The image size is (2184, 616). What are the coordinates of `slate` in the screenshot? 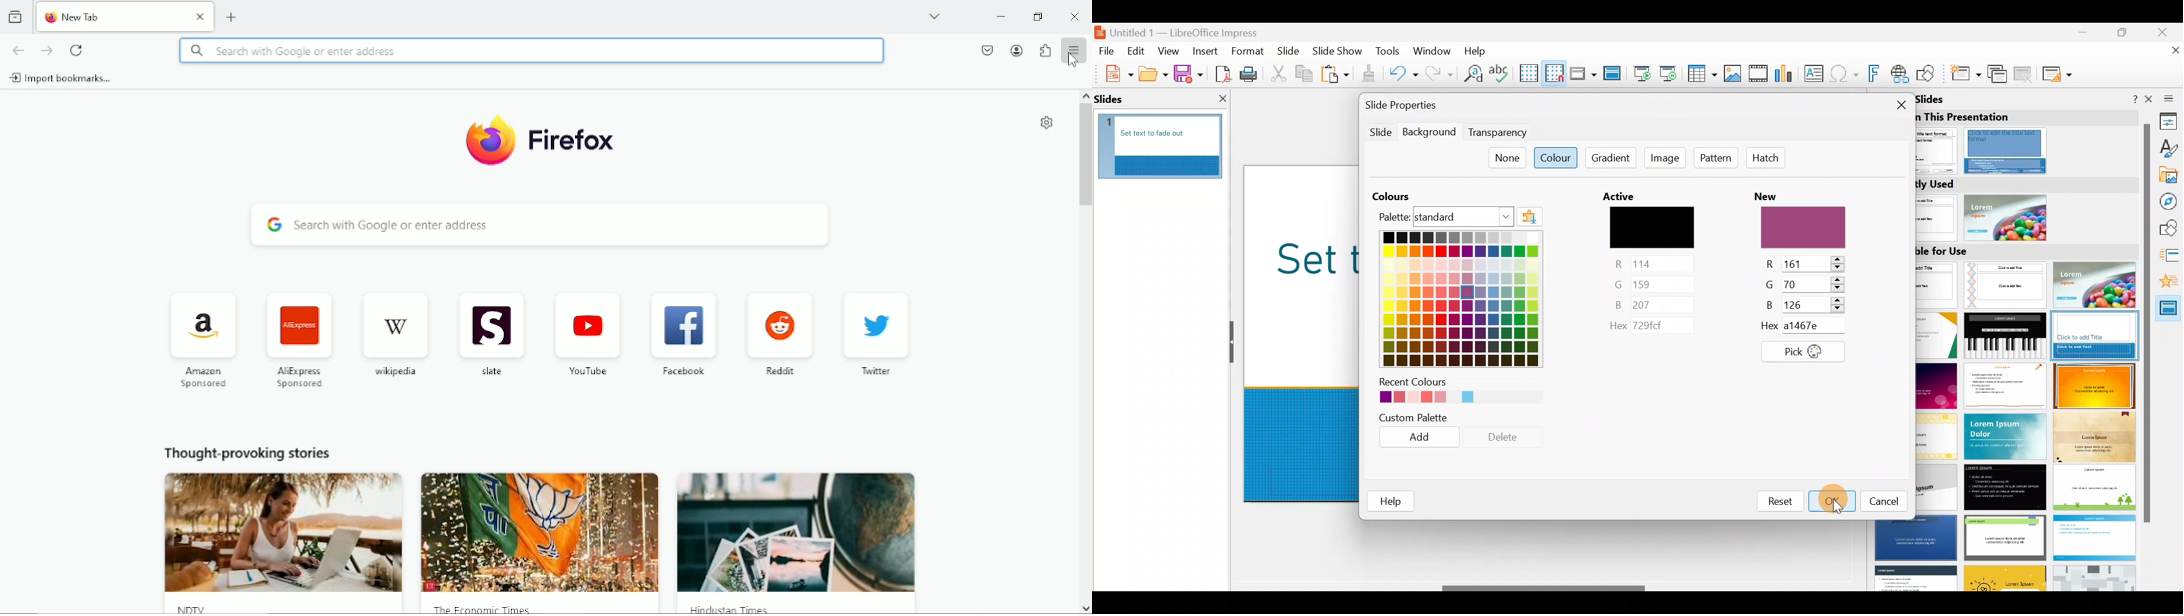 It's located at (489, 378).